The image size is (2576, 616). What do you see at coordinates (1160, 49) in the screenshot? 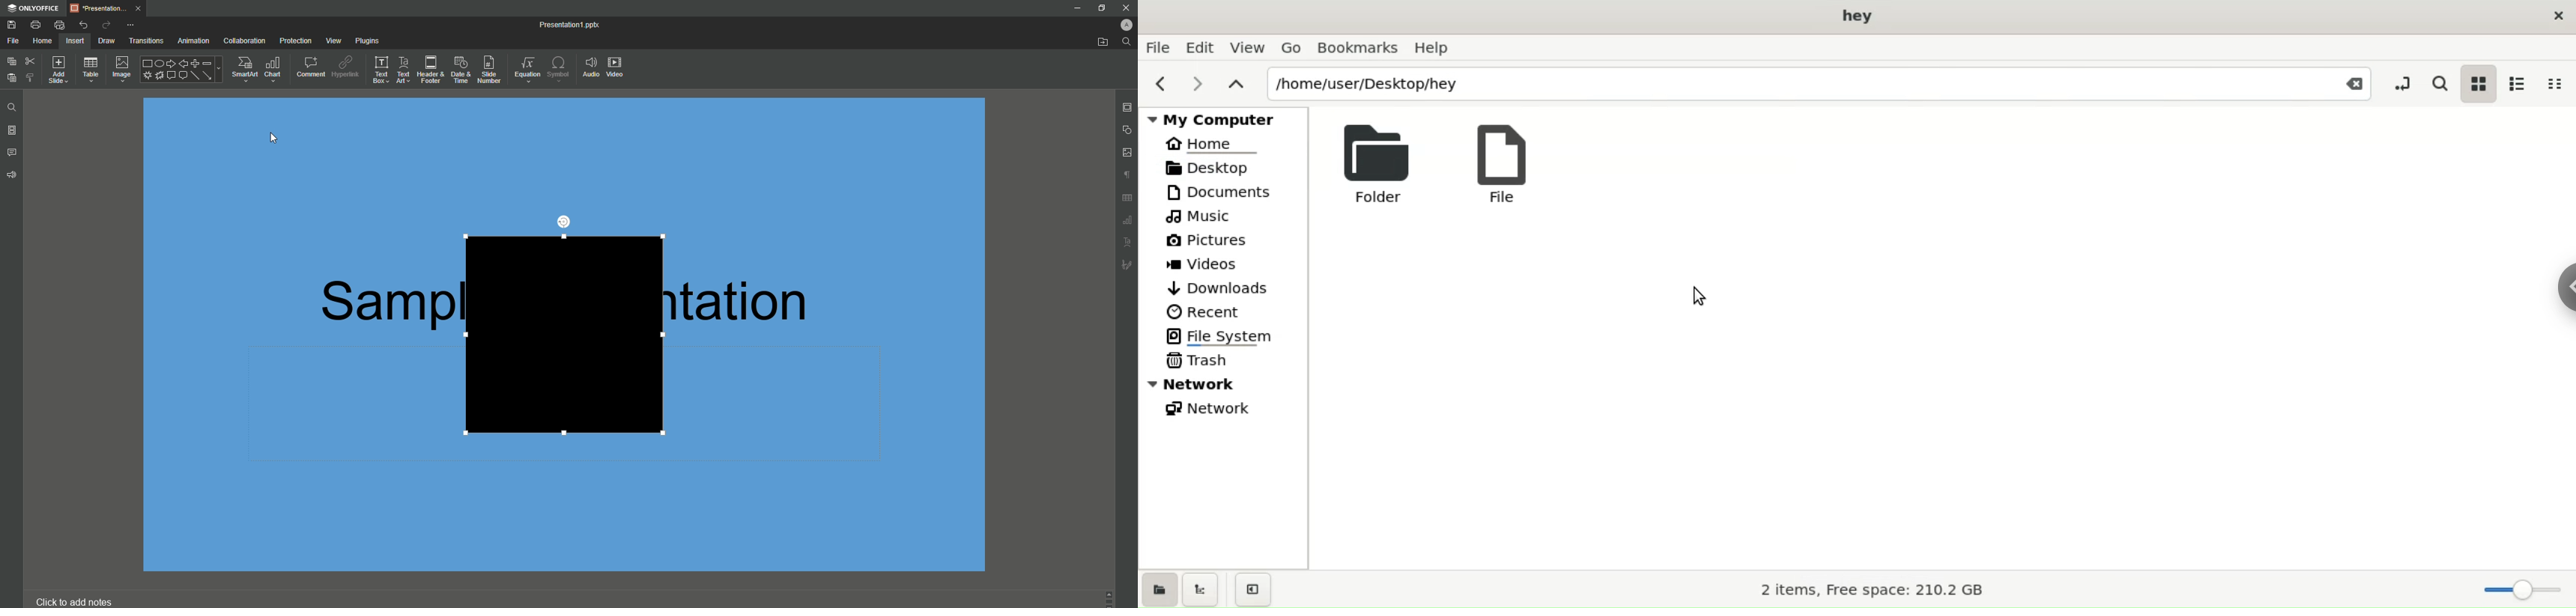
I see `file` at bounding box center [1160, 49].